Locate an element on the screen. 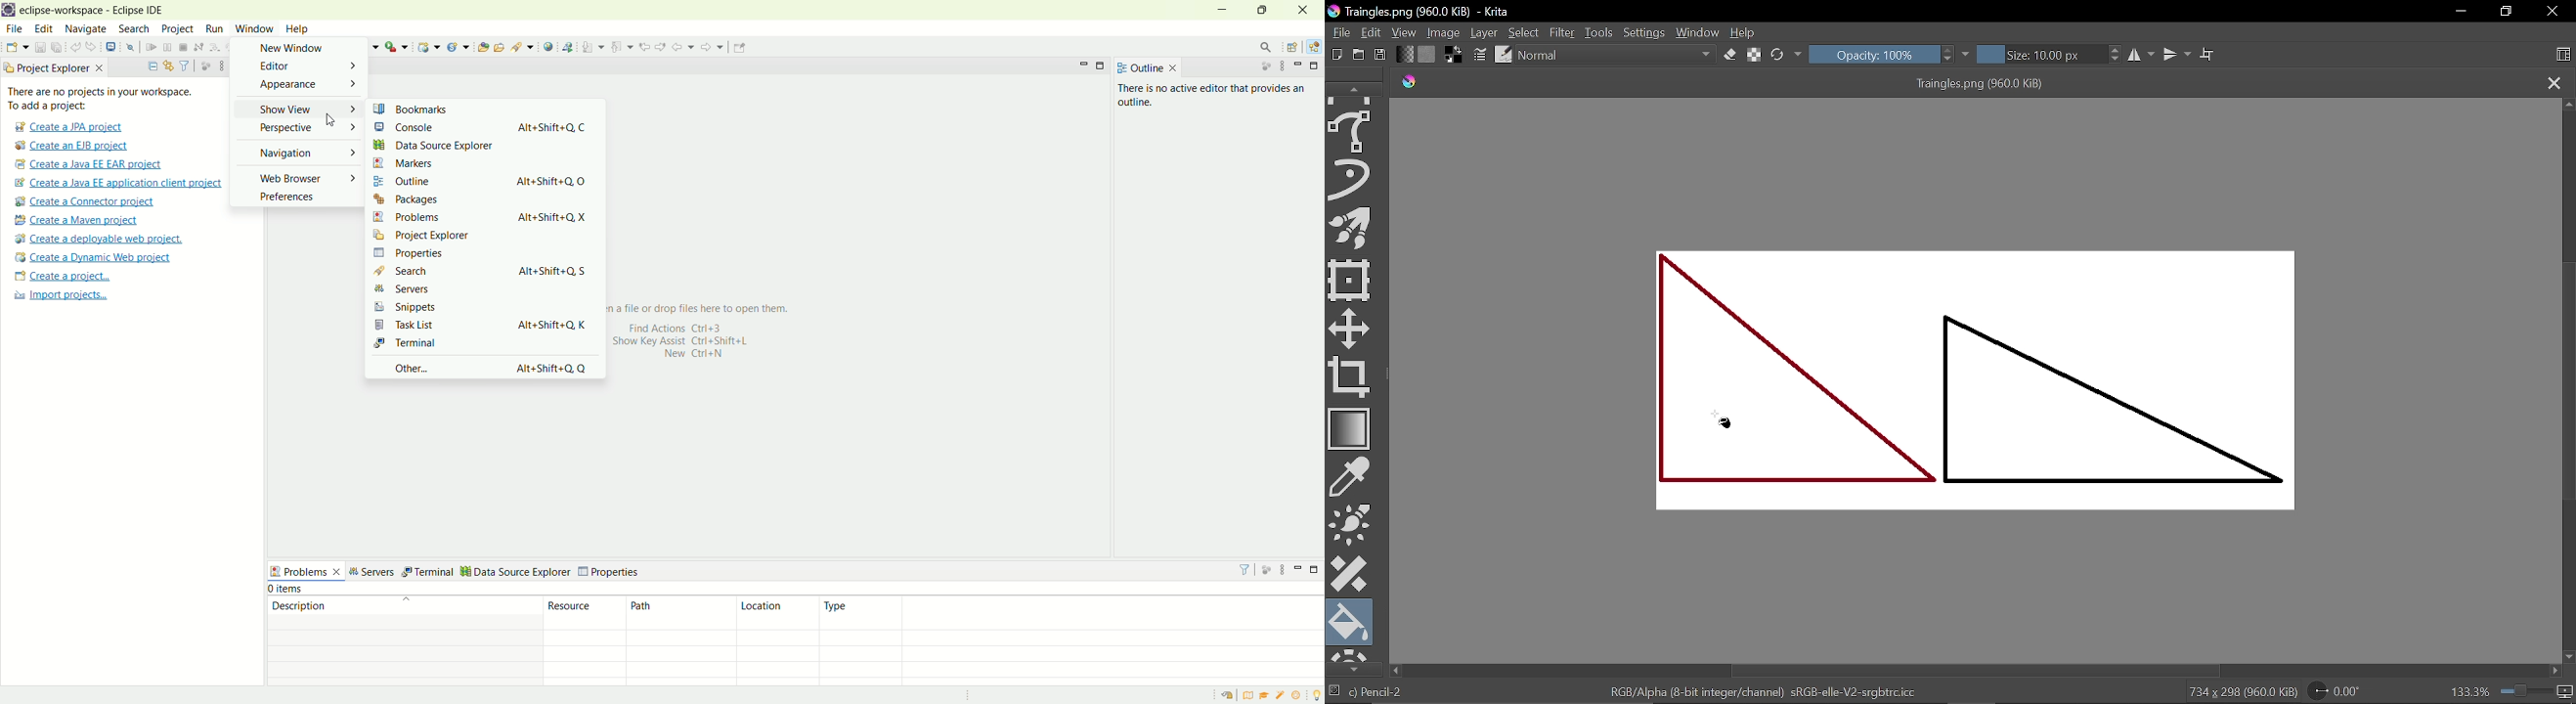 Image resolution: width=2576 pixels, height=728 pixels. Fill color tool is located at coordinates (1351, 622).